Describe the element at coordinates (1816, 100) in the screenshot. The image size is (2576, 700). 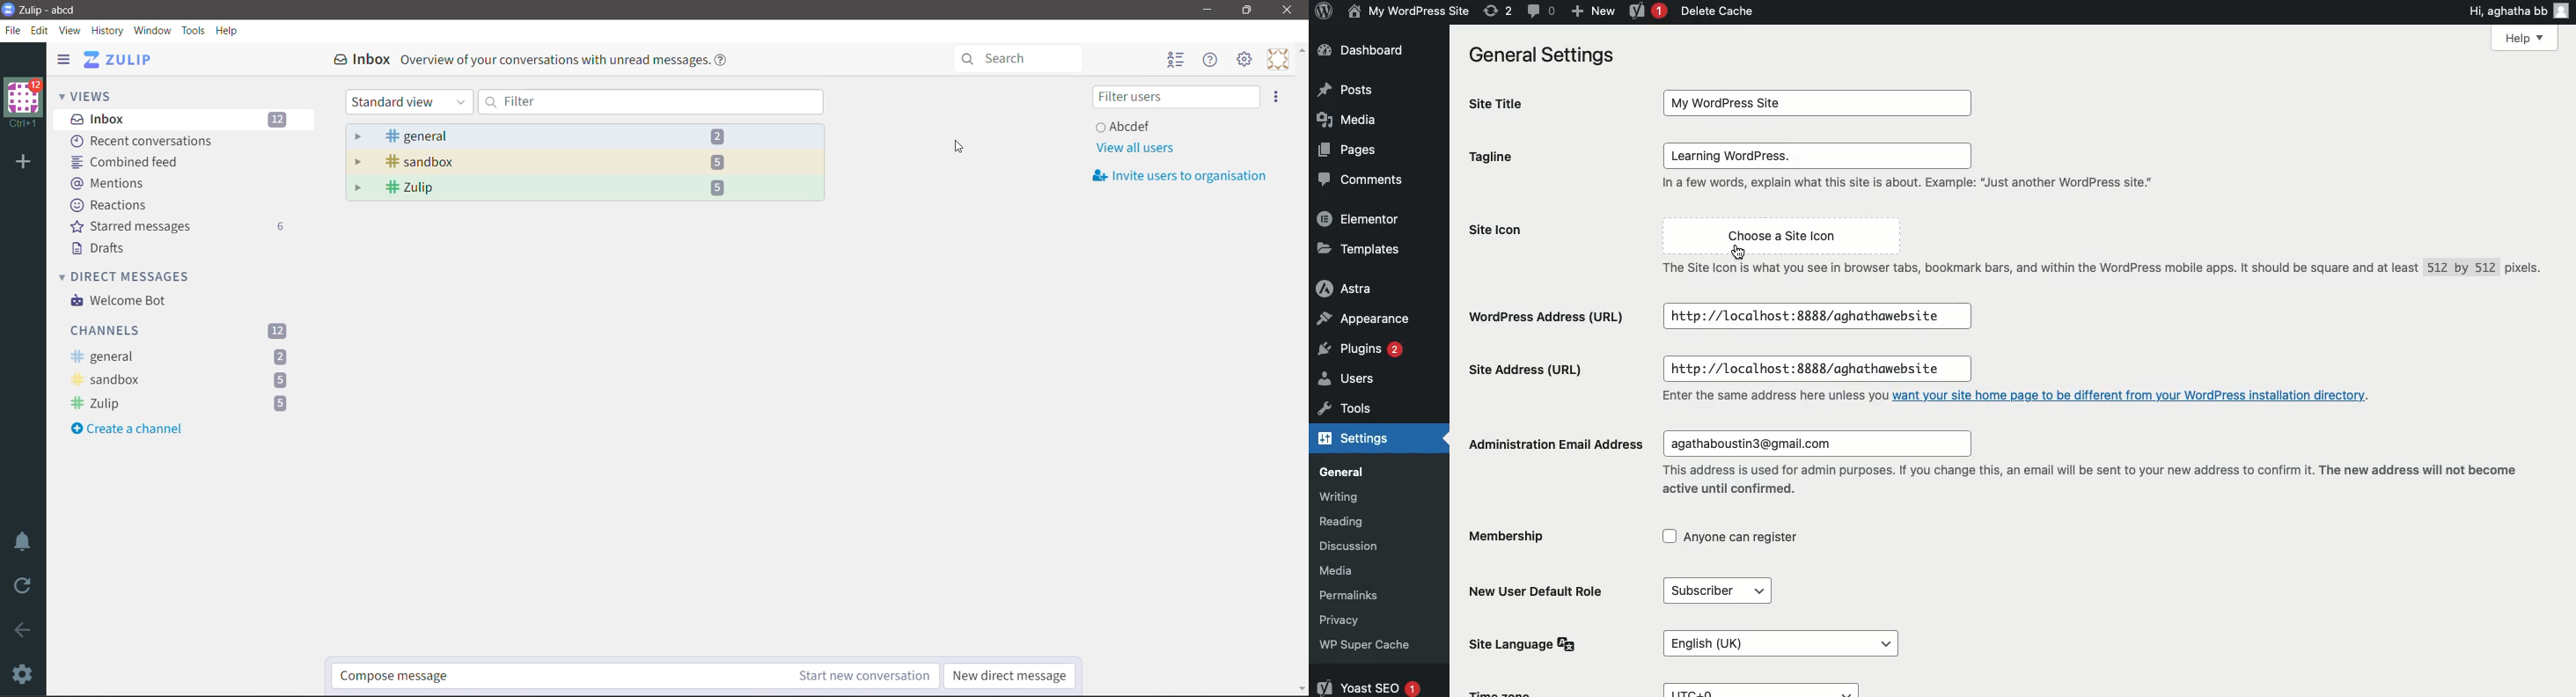
I see `My WordPress Site` at that location.